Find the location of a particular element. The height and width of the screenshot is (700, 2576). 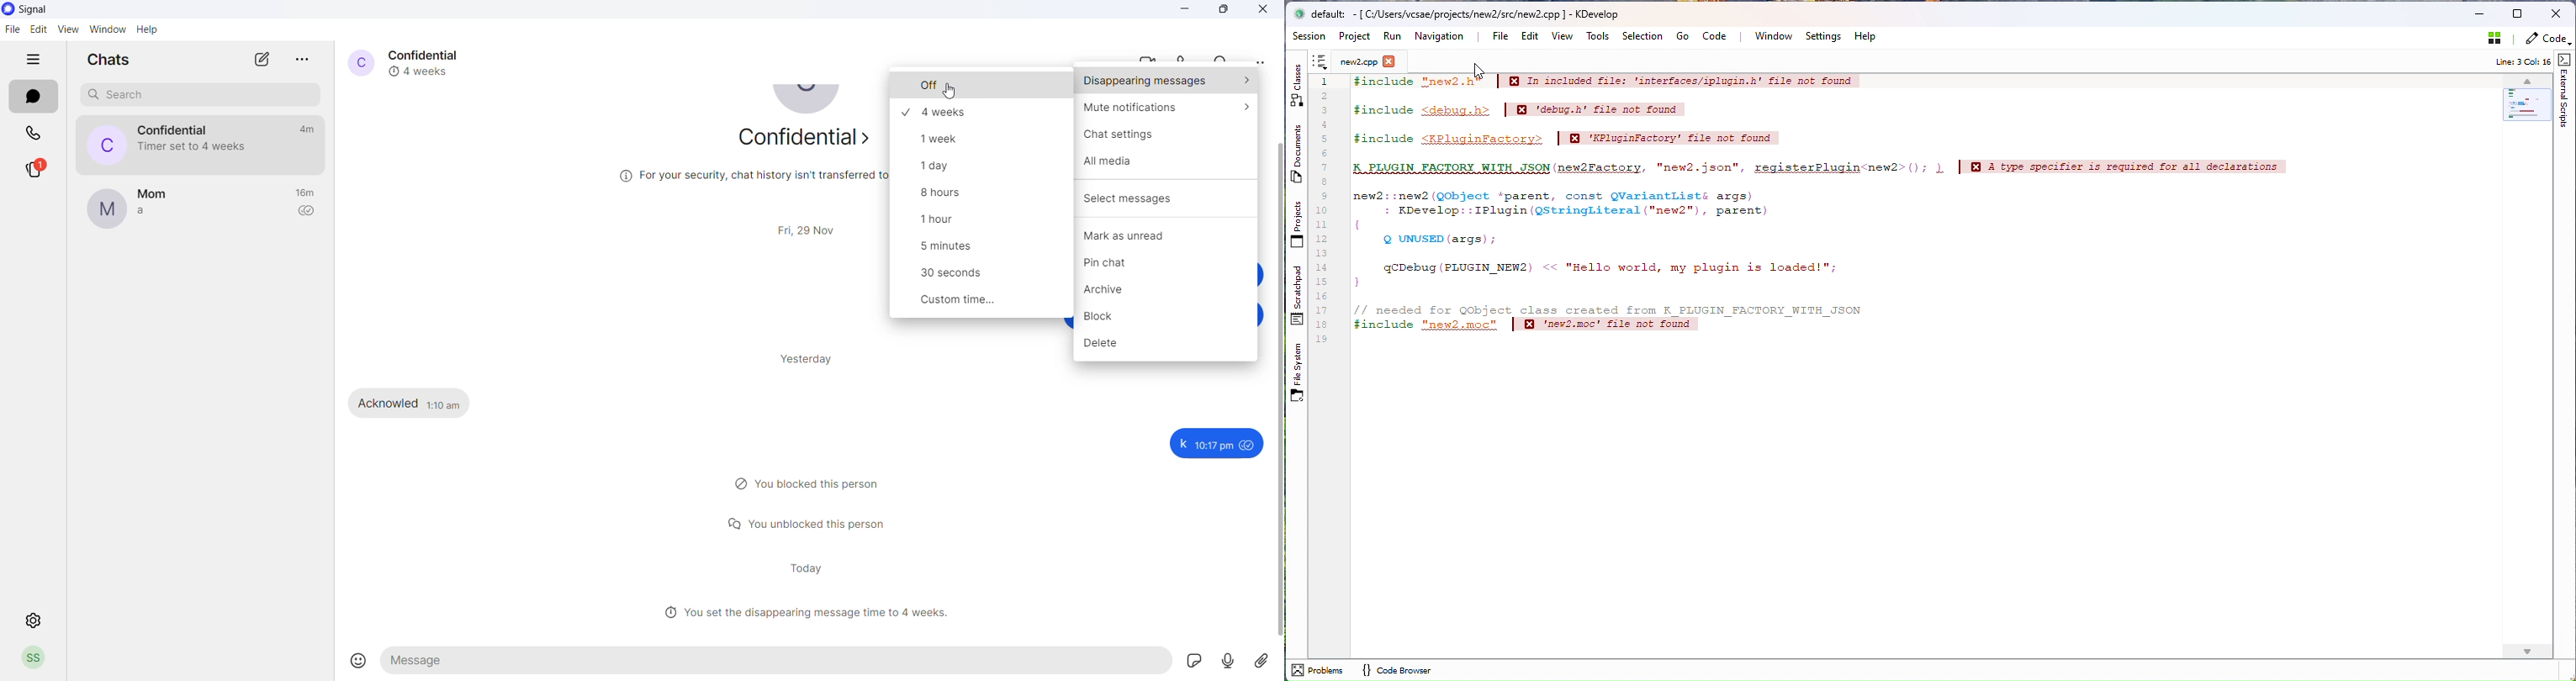

disappearing messages timeframe is located at coordinates (981, 138).